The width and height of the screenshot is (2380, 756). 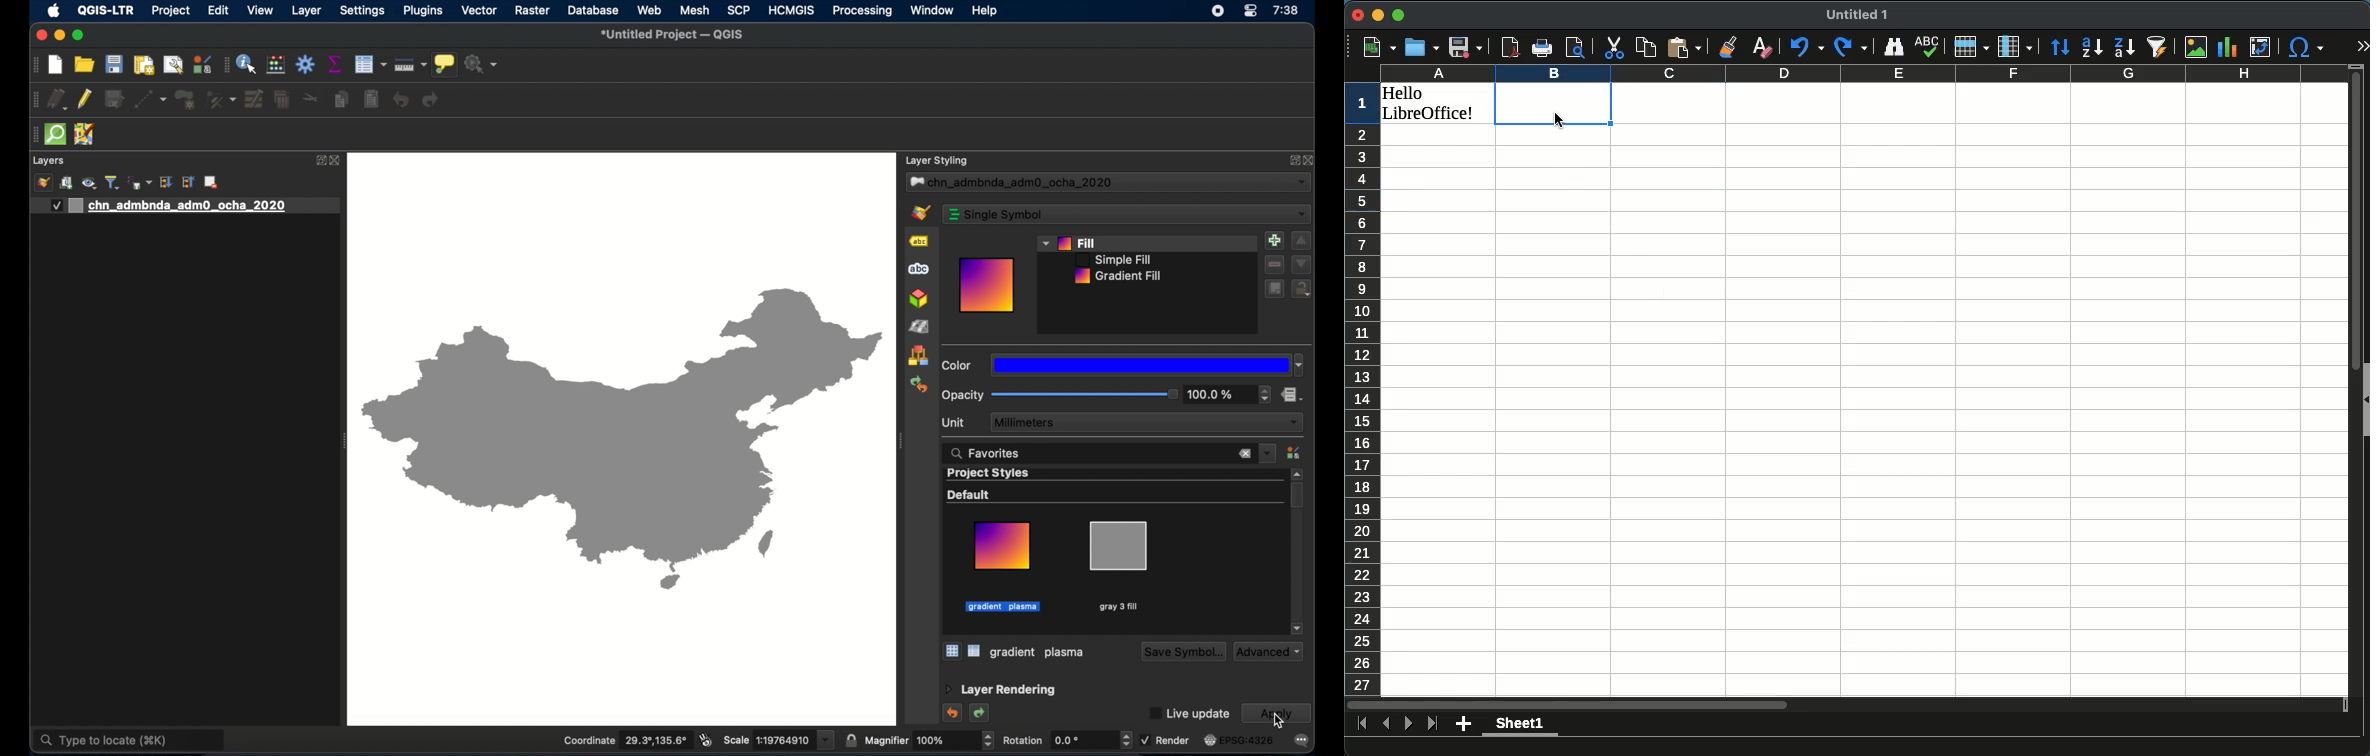 I want to click on rotation, so click(x=1056, y=741).